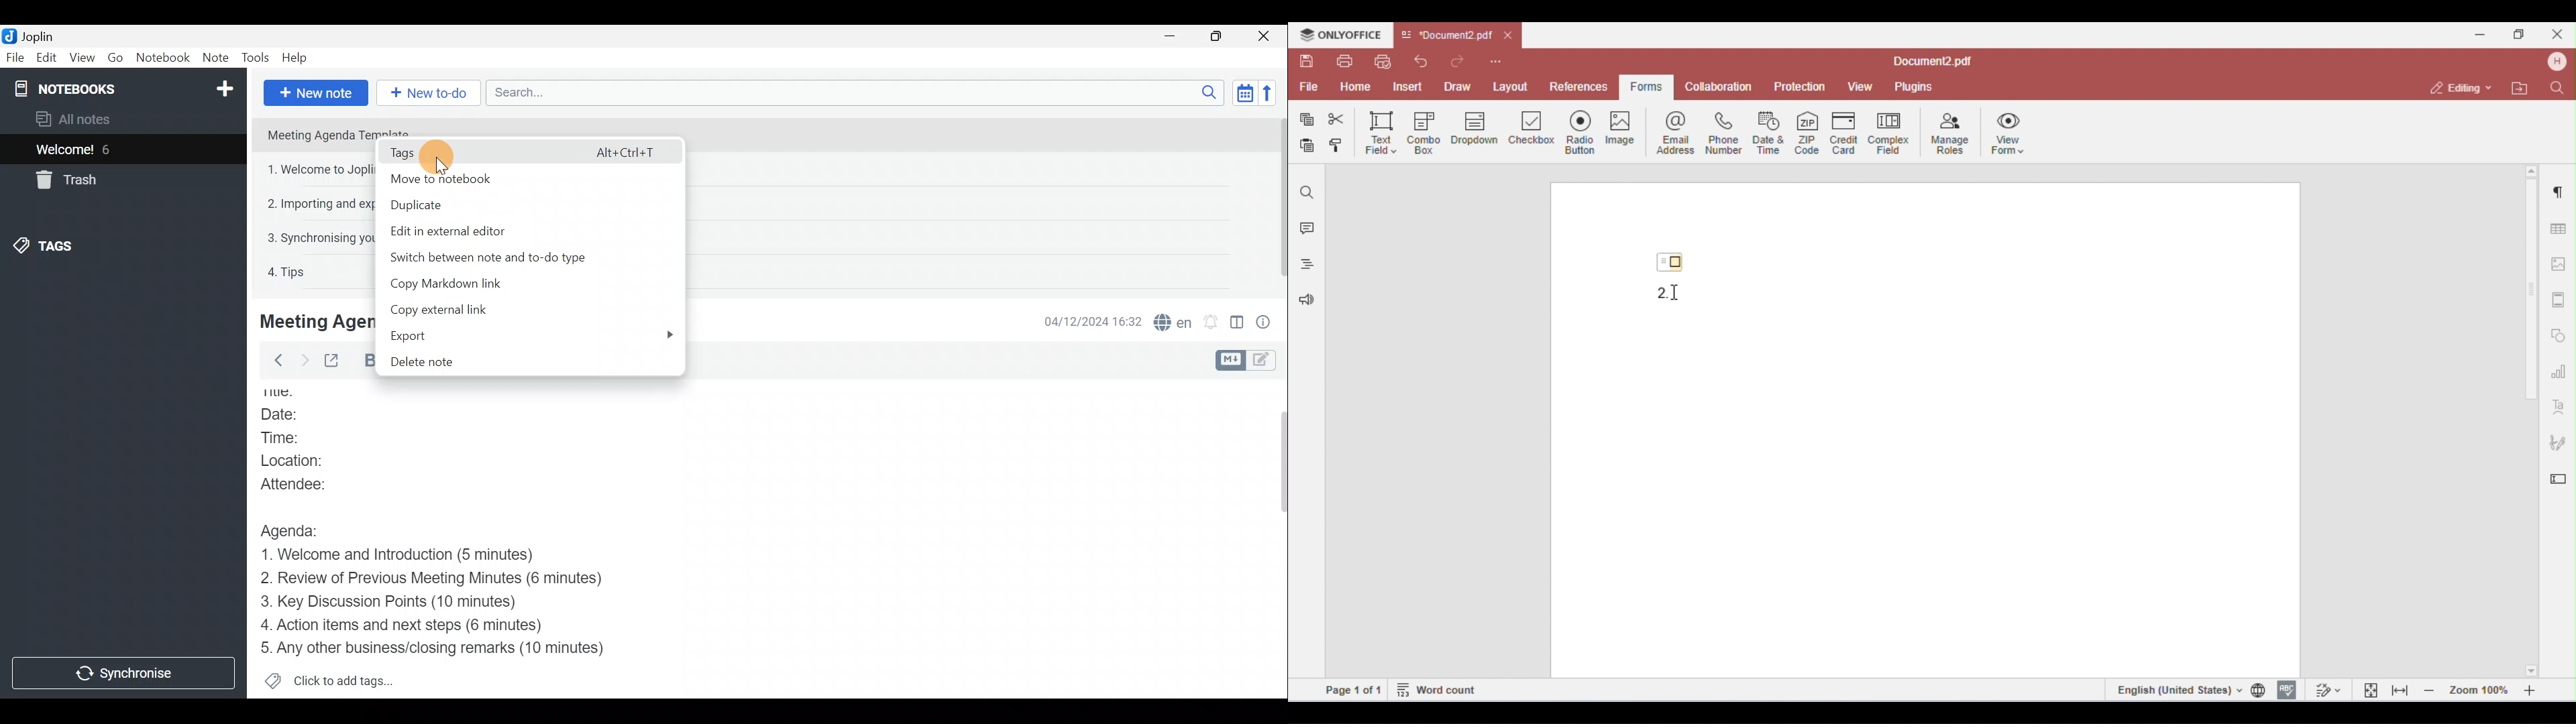 Image resolution: width=2576 pixels, height=728 pixels. Describe the element at coordinates (441, 334) in the screenshot. I see `Export` at that location.